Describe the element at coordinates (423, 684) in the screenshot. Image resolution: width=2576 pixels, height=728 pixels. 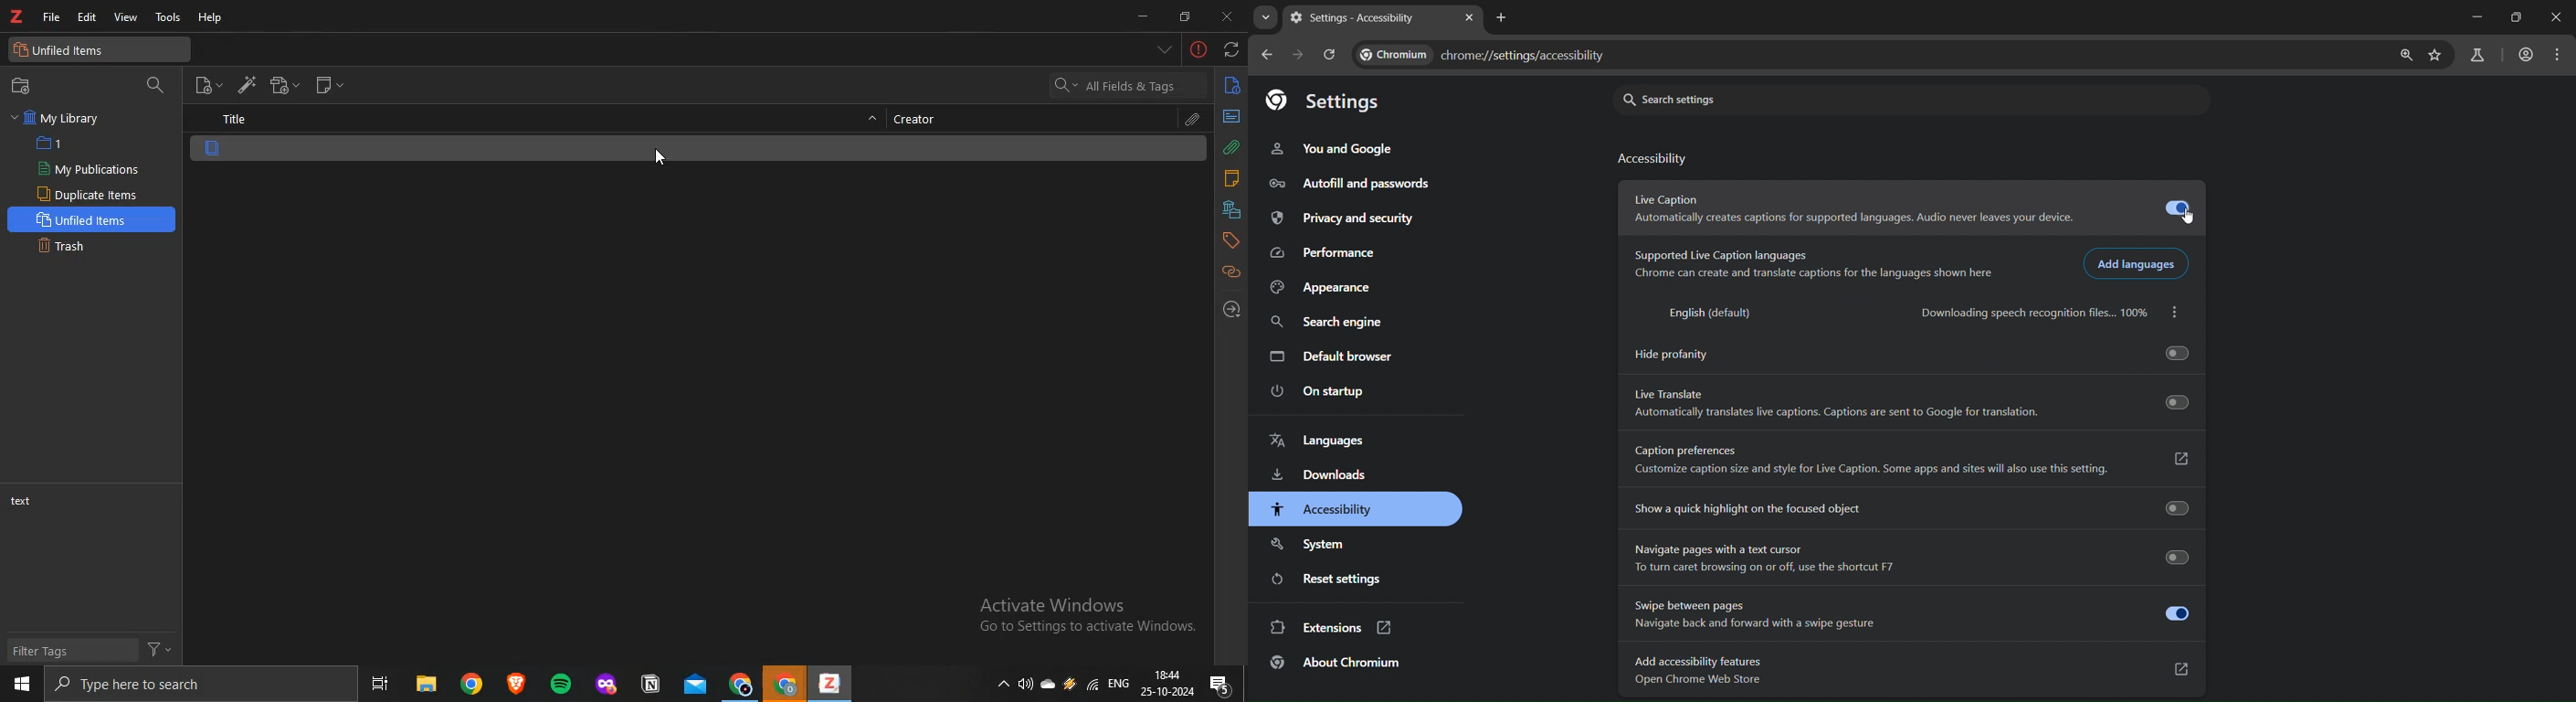
I see `files` at that location.